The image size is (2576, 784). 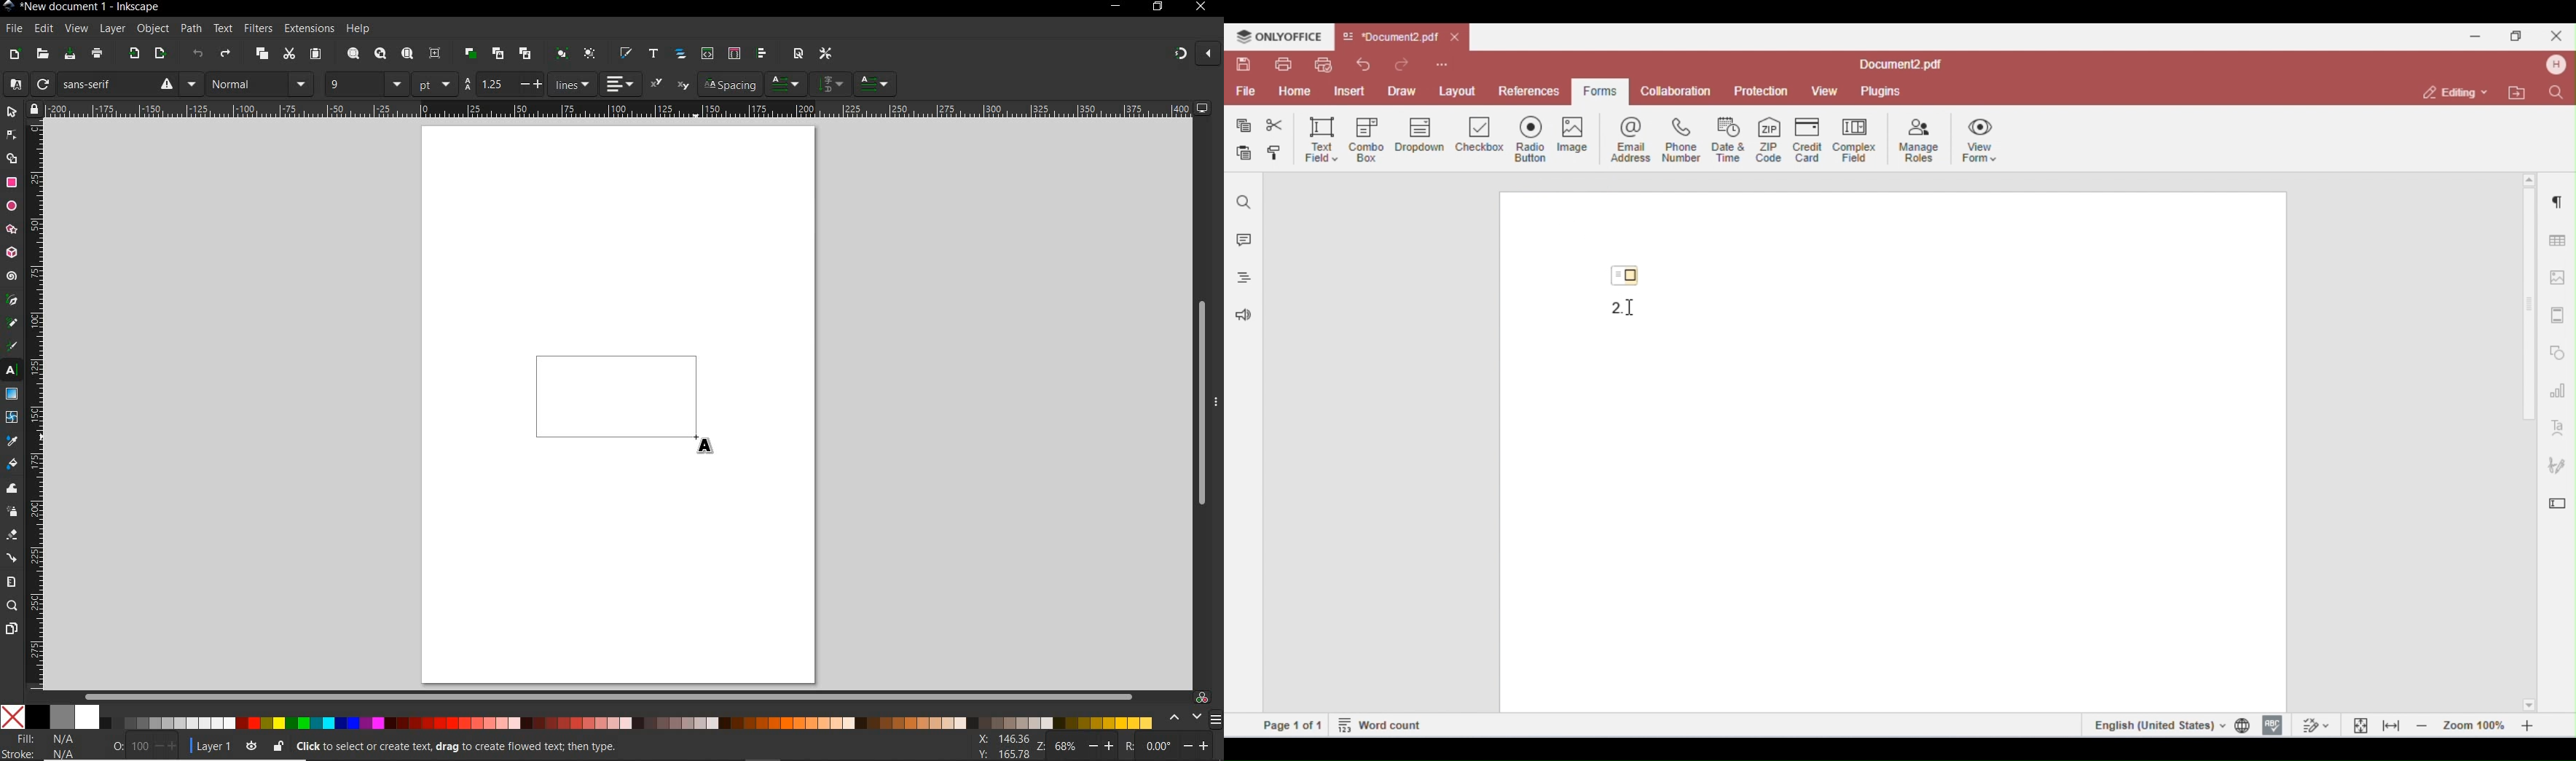 I want to click on open align and distribute, so click(x=761, y=53).